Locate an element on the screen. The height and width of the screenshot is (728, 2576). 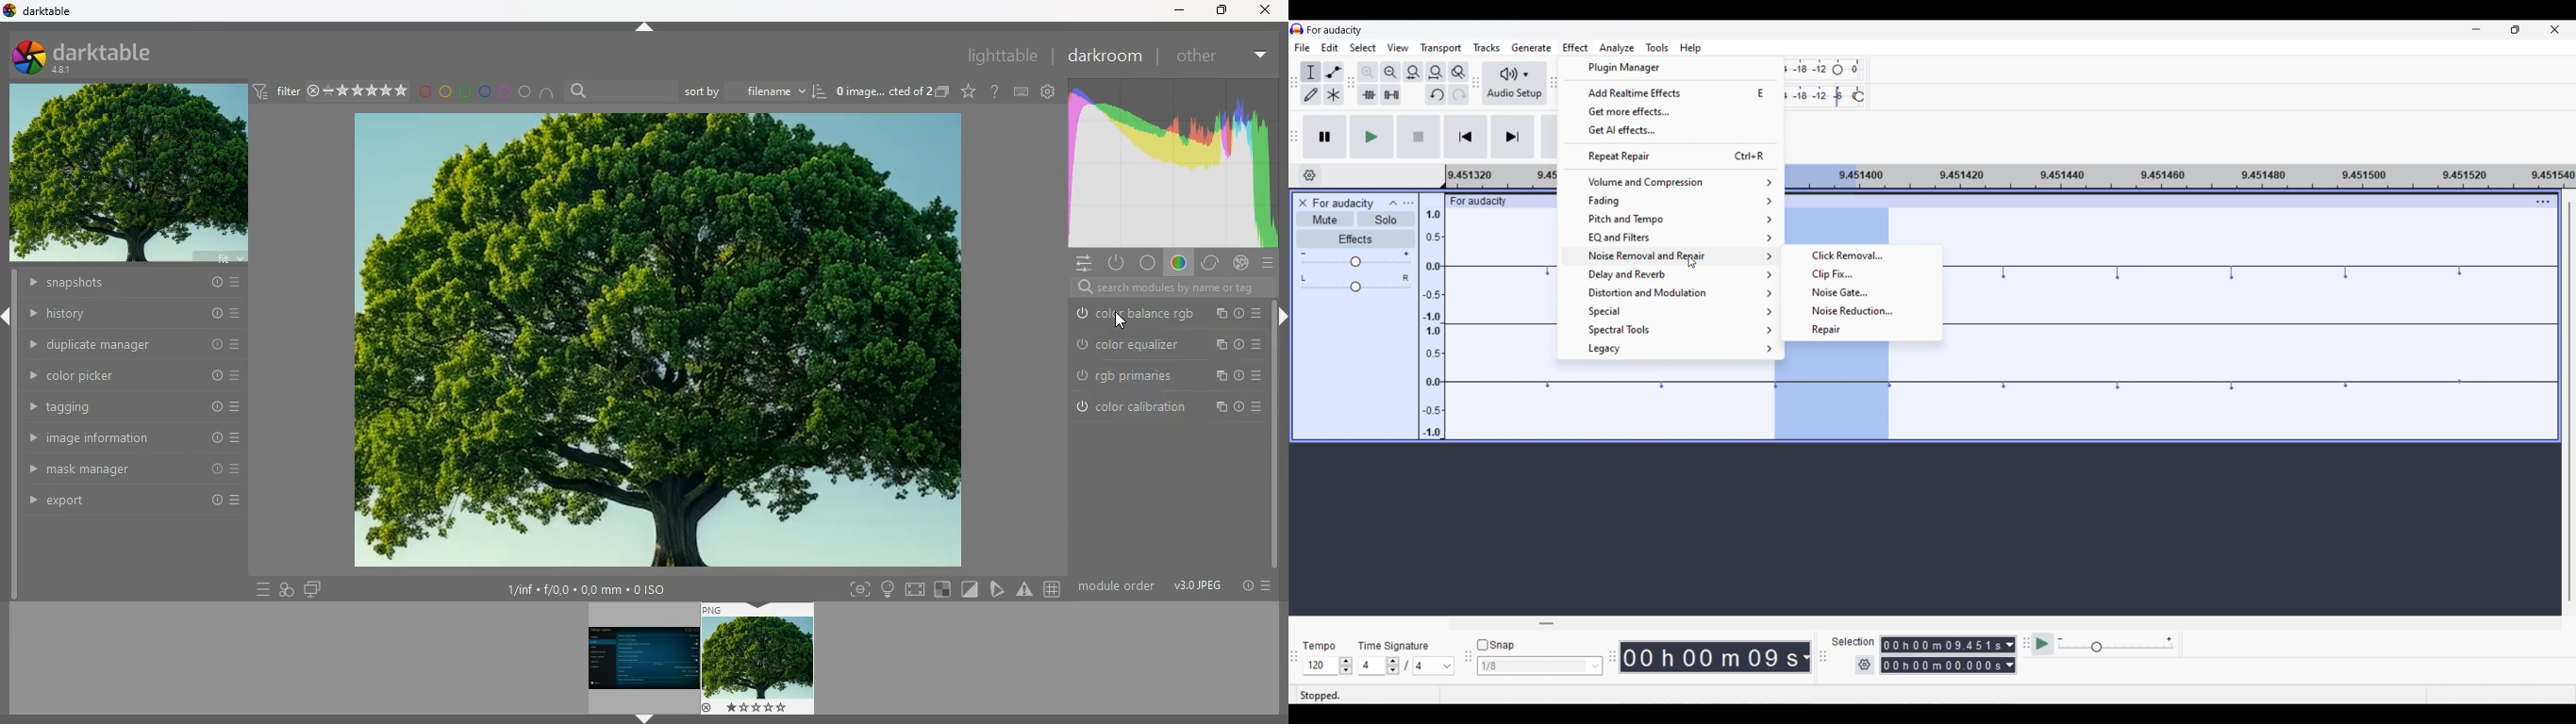
Zoom out is located at coordinates (1390, 72).